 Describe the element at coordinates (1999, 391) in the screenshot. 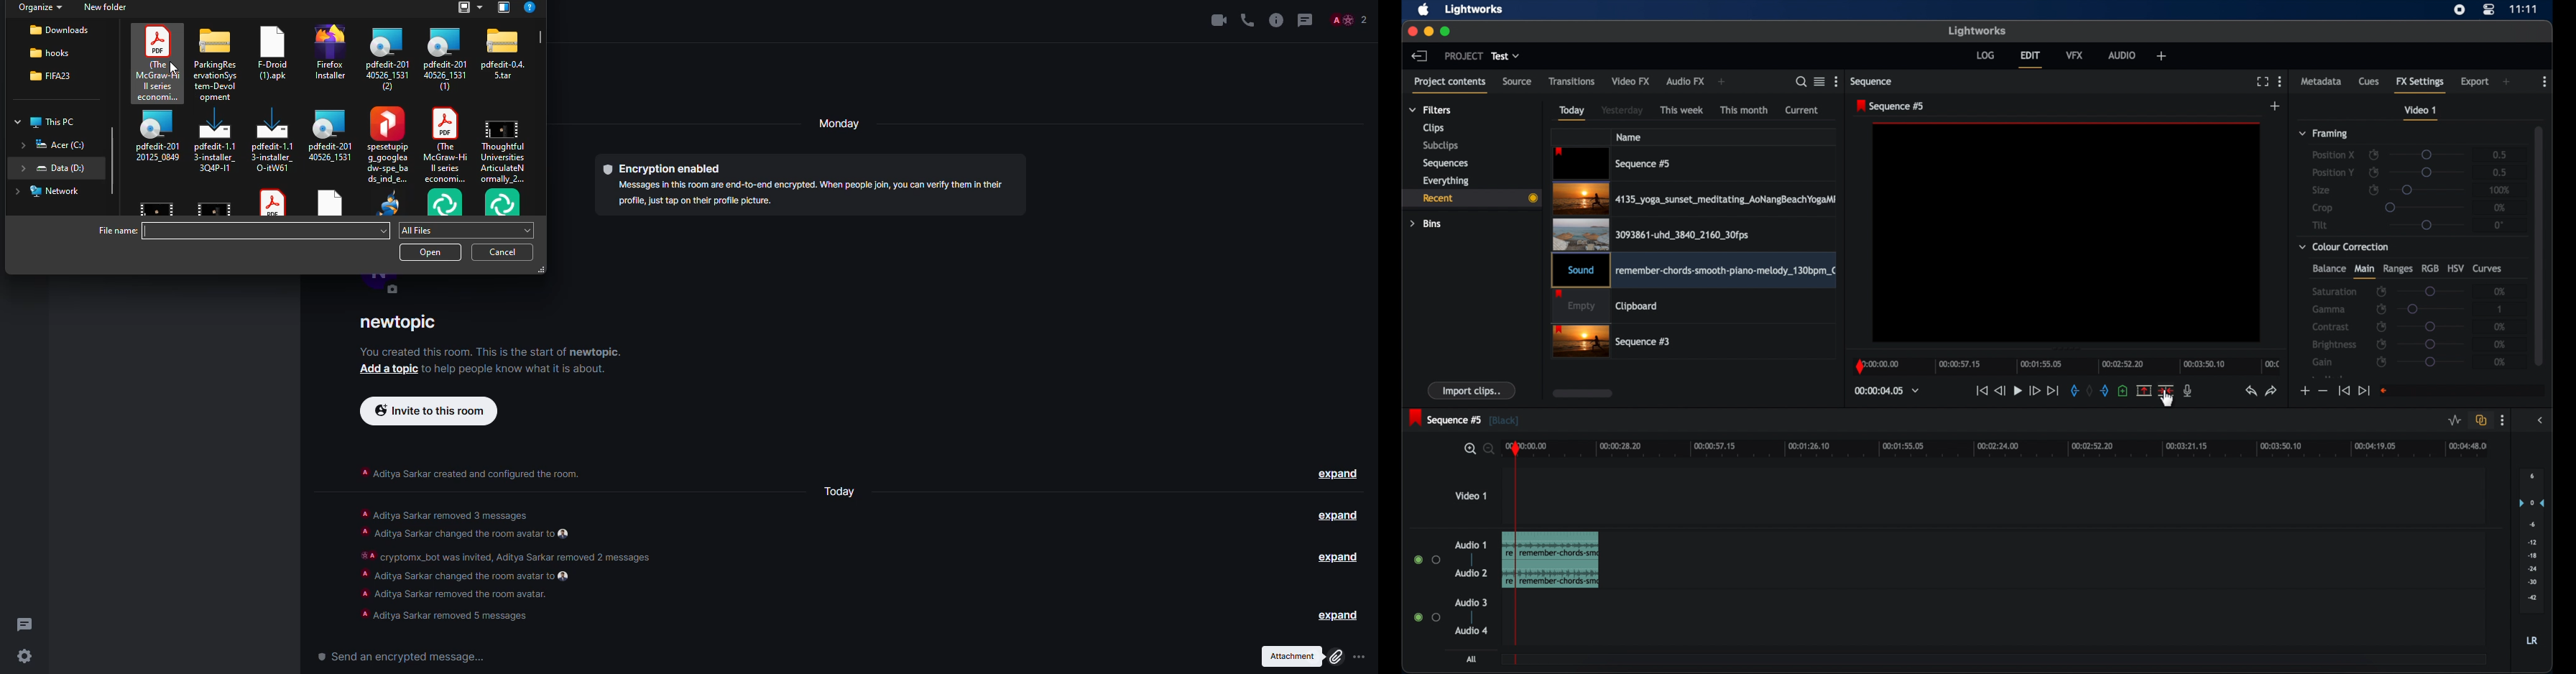

I see `rewind` at that location.